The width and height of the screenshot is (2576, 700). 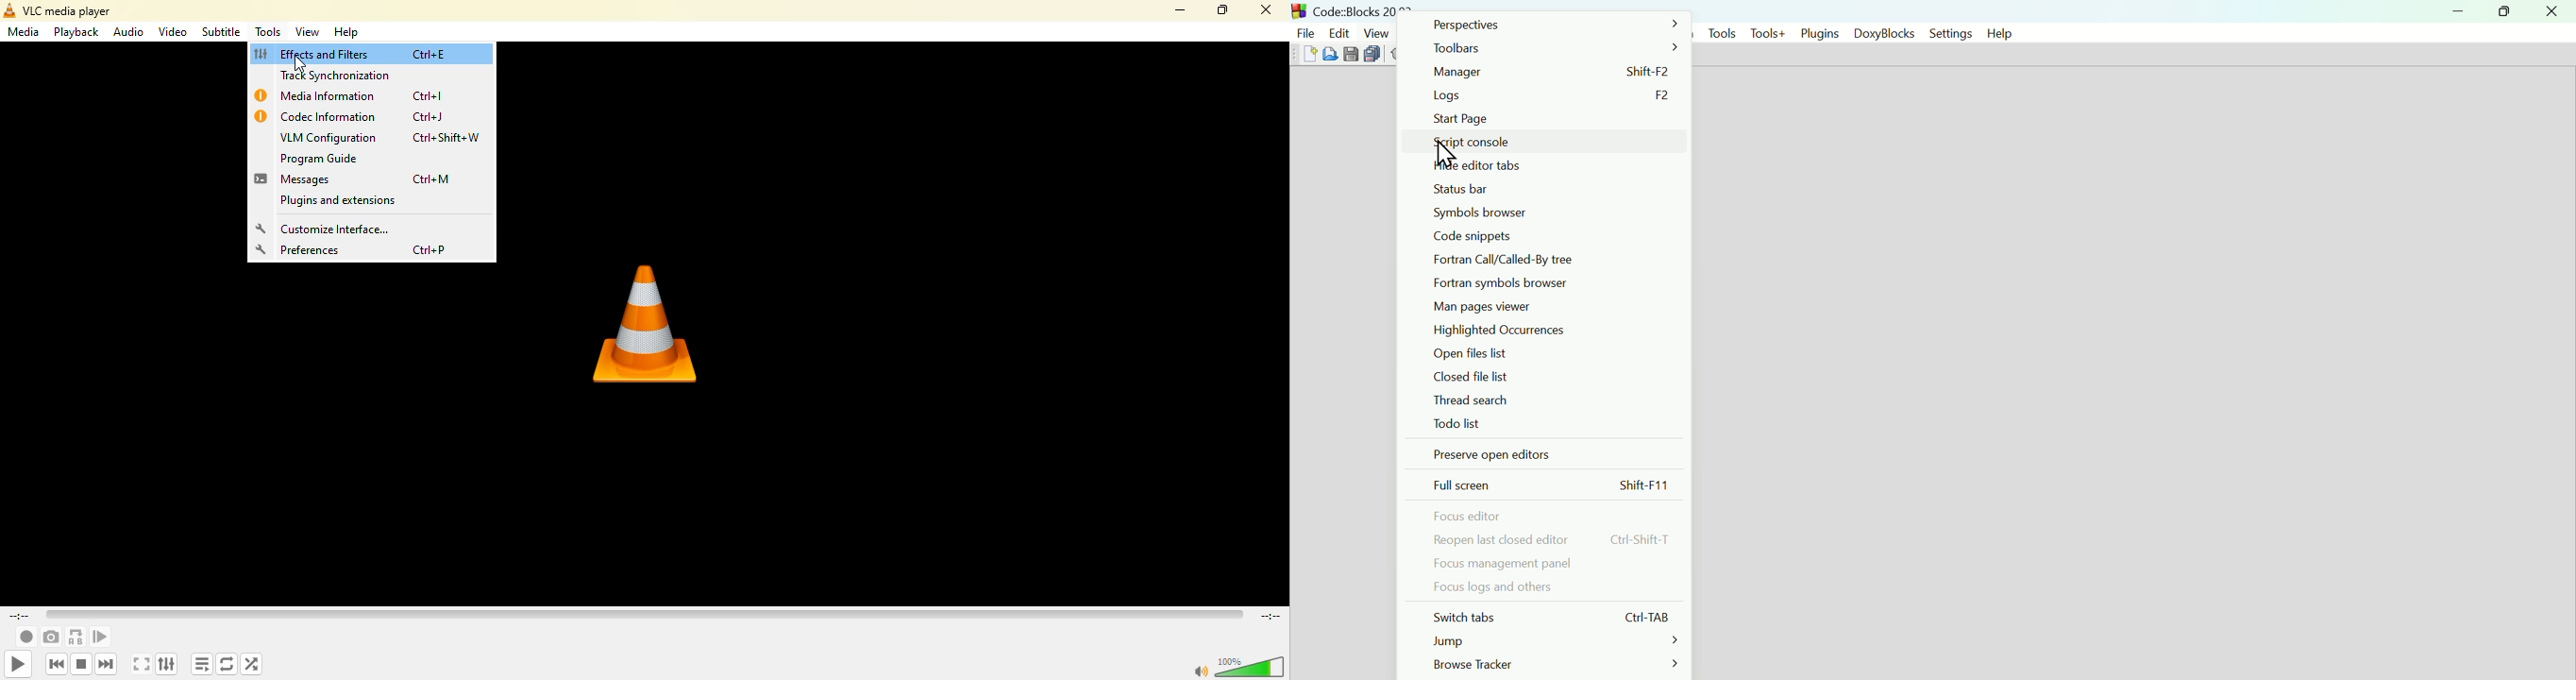 What do you see at coordinates (1553, 639) in the screenshot?
I see `Jump` at bounding box center [1553, 639].